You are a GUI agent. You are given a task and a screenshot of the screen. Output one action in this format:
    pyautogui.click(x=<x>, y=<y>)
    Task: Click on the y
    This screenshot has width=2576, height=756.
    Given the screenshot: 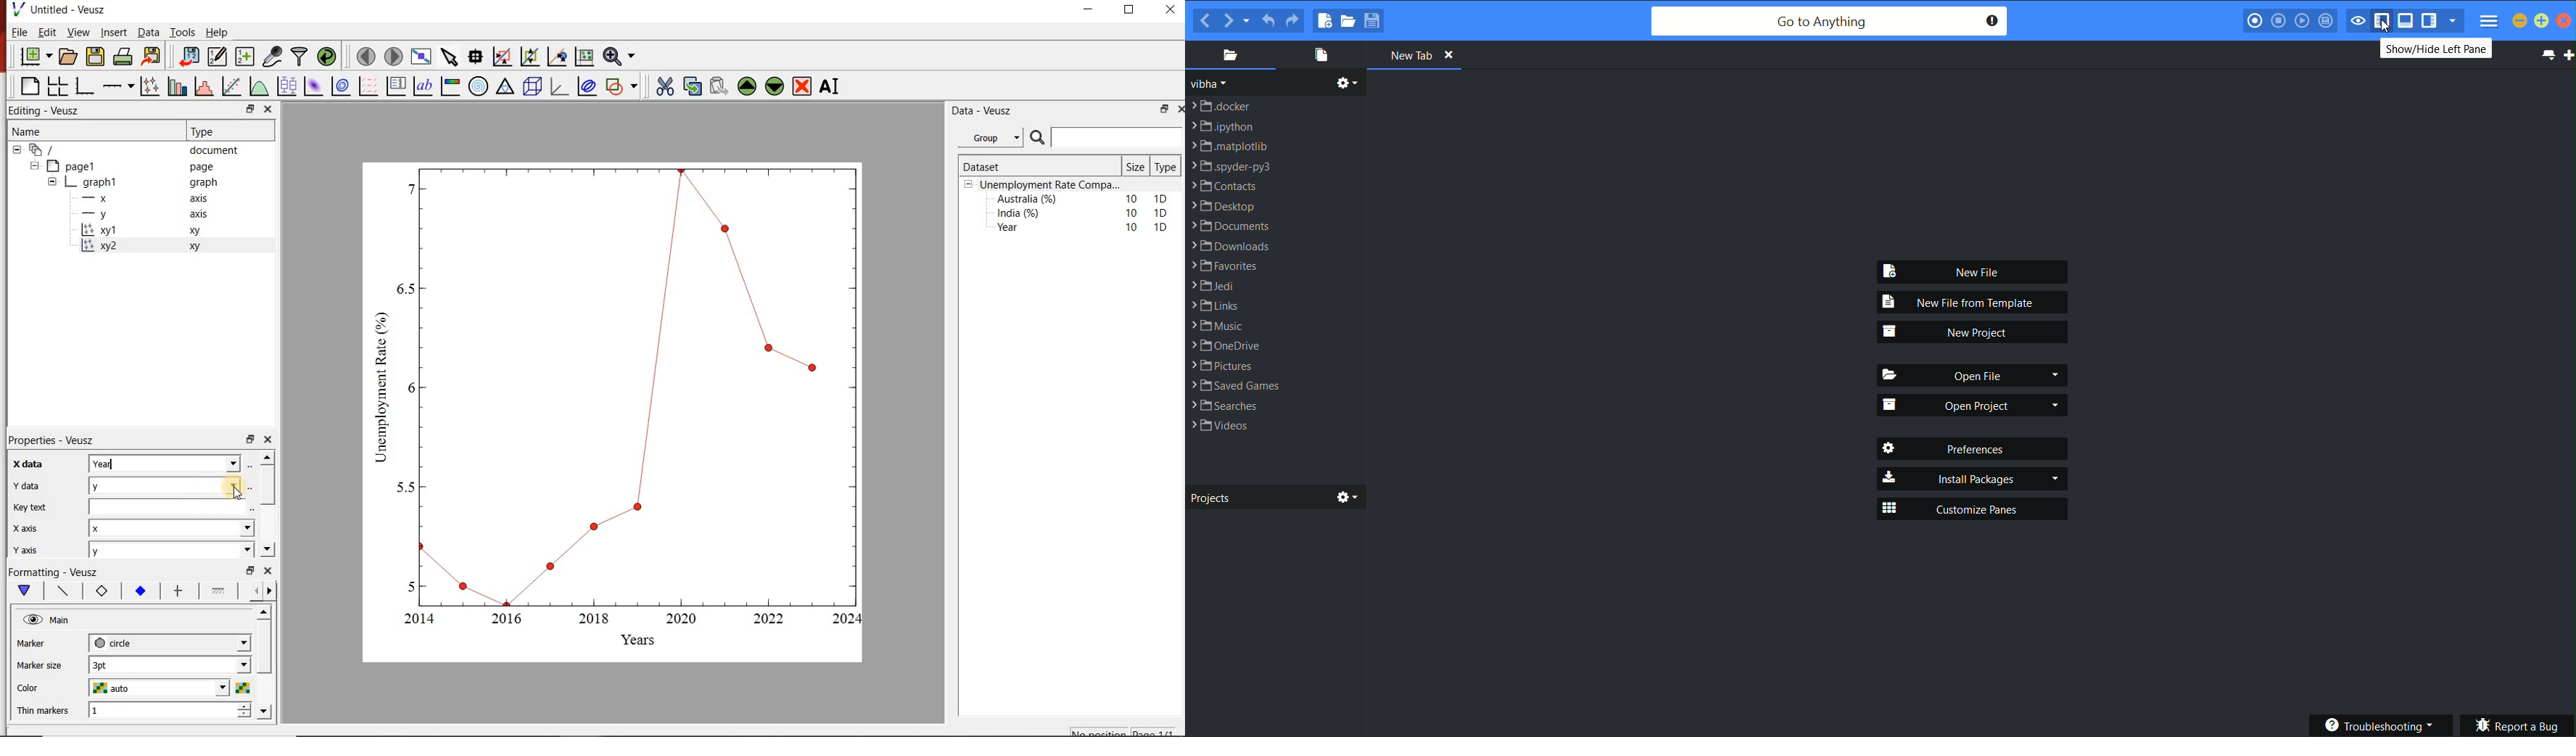 What is the action you would take?
    pyautogui.click(x=168, y=551)
    